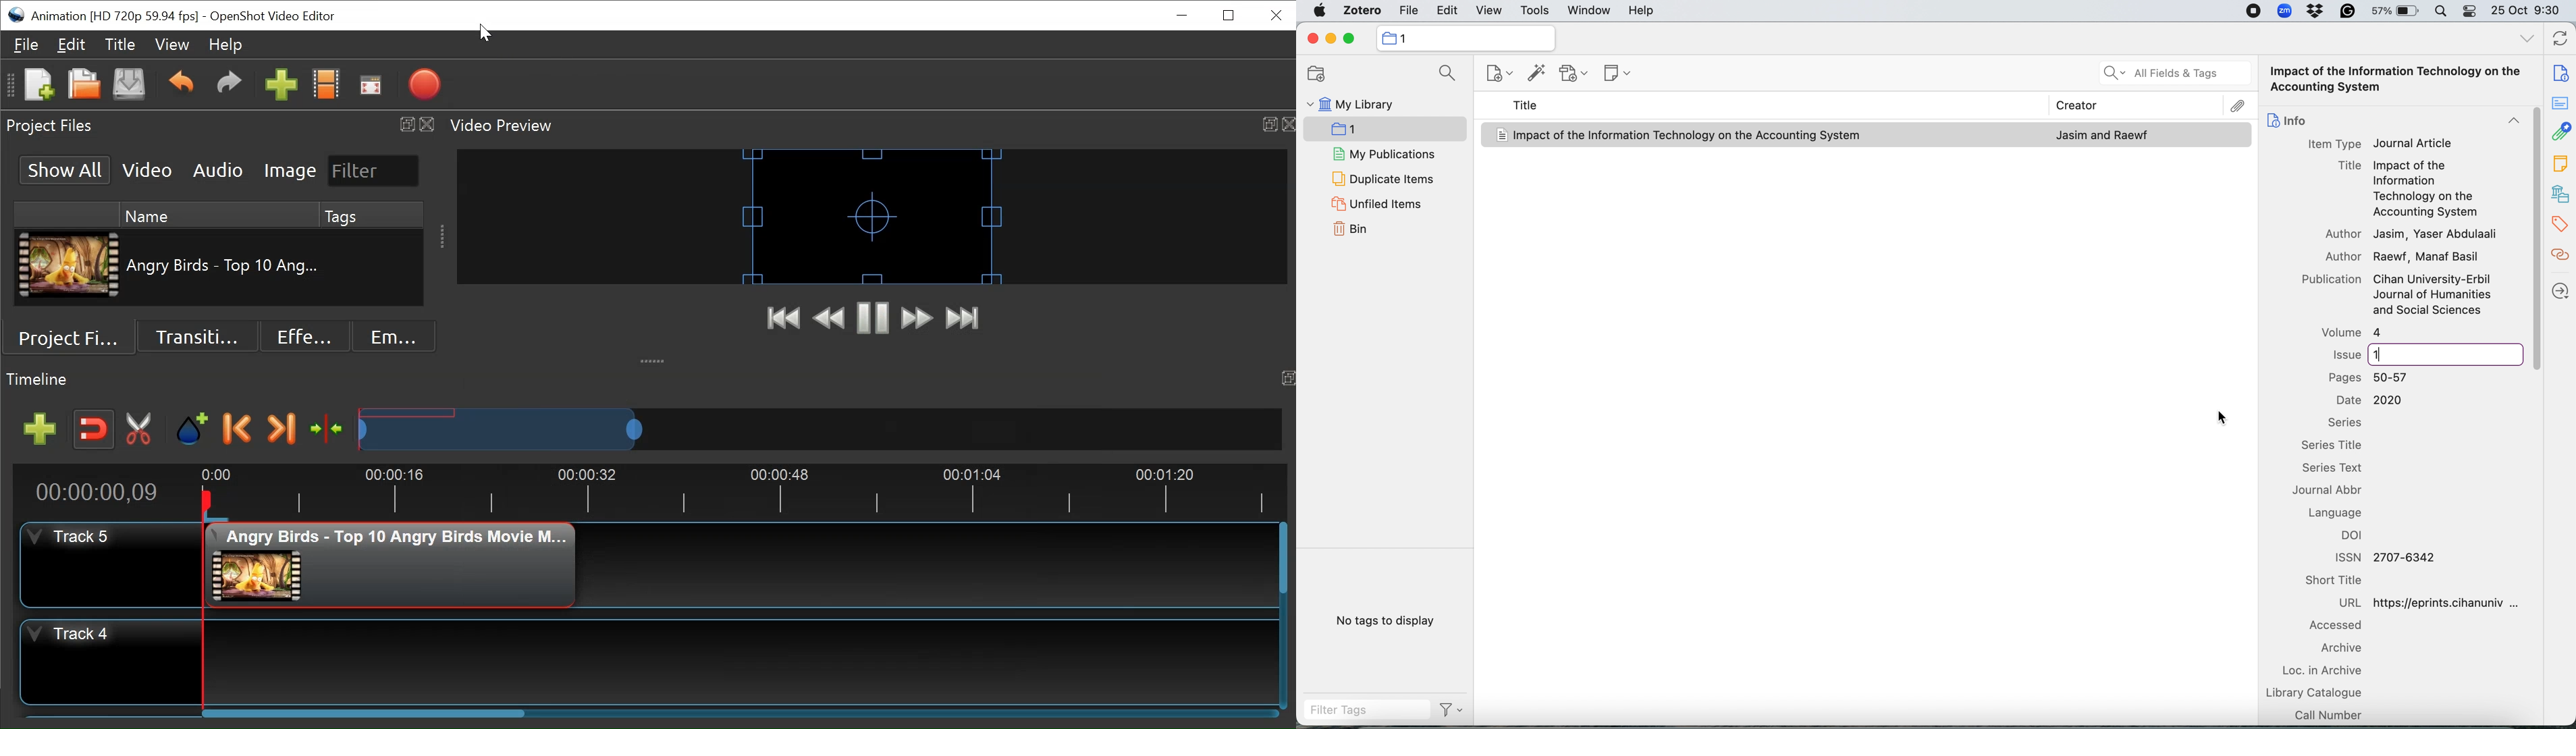  I want to click on Timeline Panel, so click(648, 380).